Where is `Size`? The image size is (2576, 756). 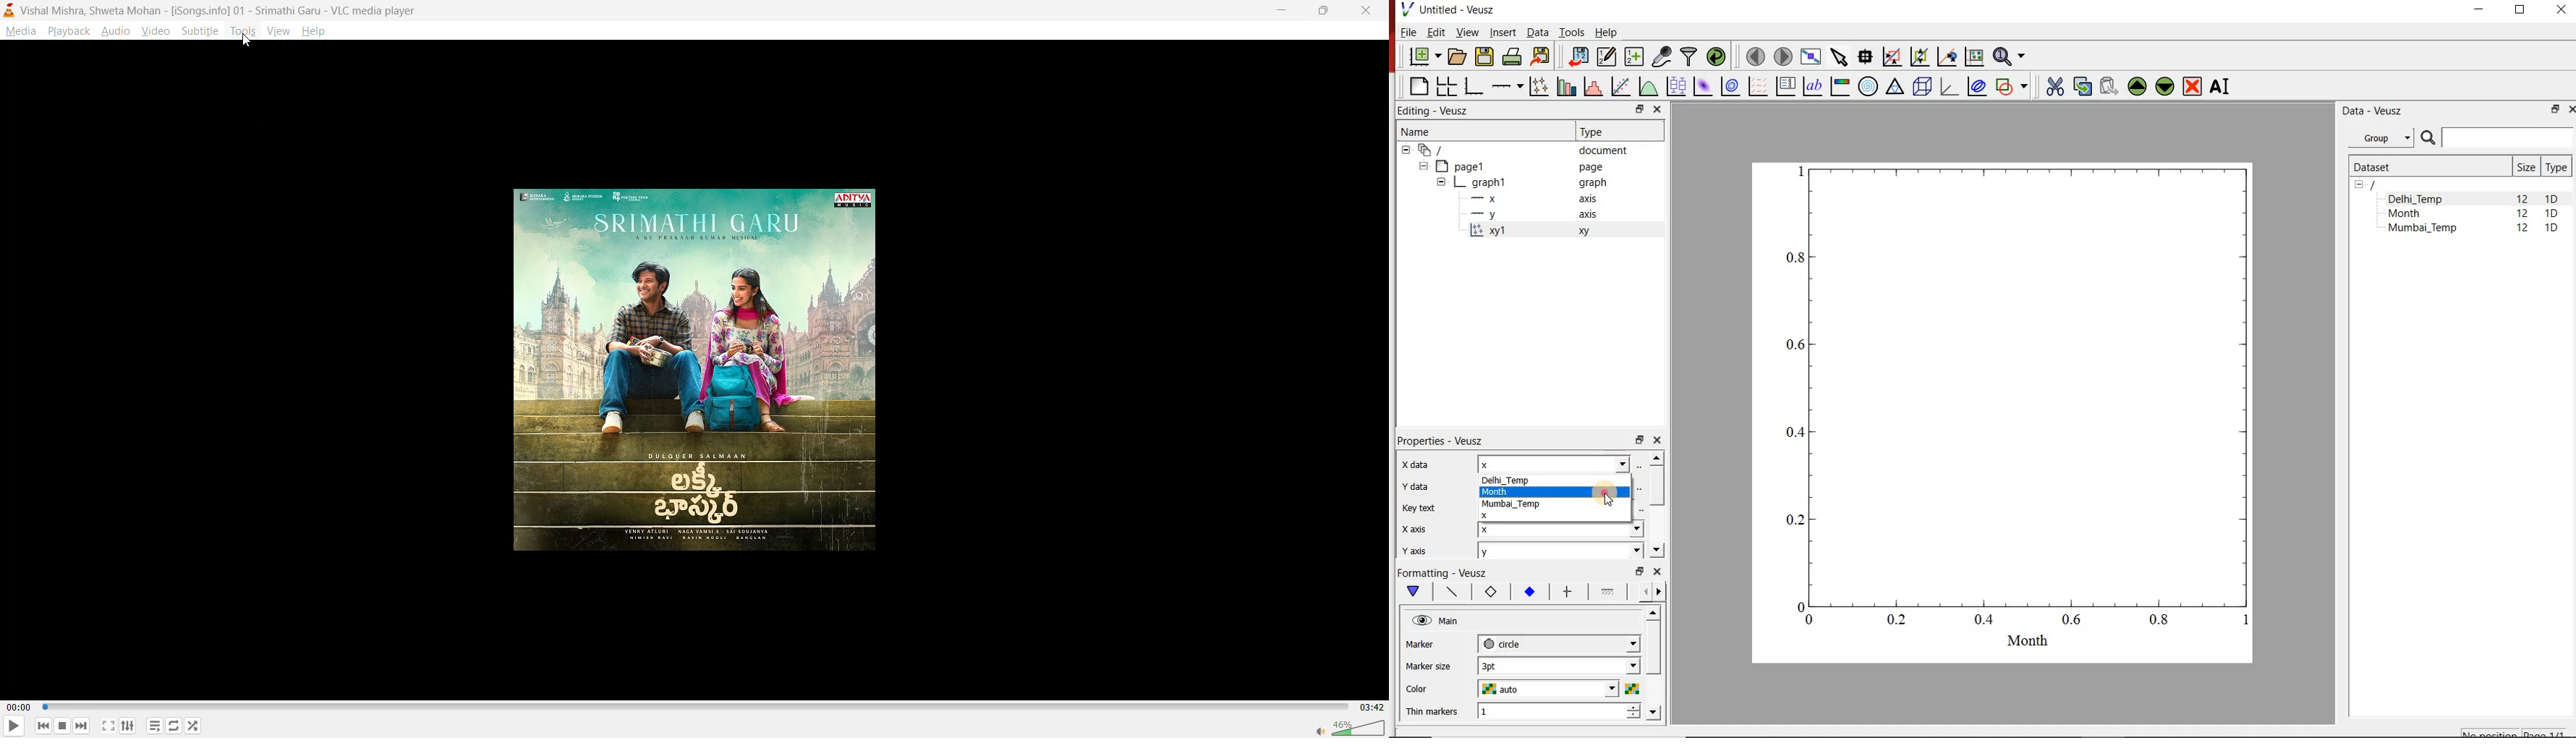 Size is located at coordinates (2526, 167).